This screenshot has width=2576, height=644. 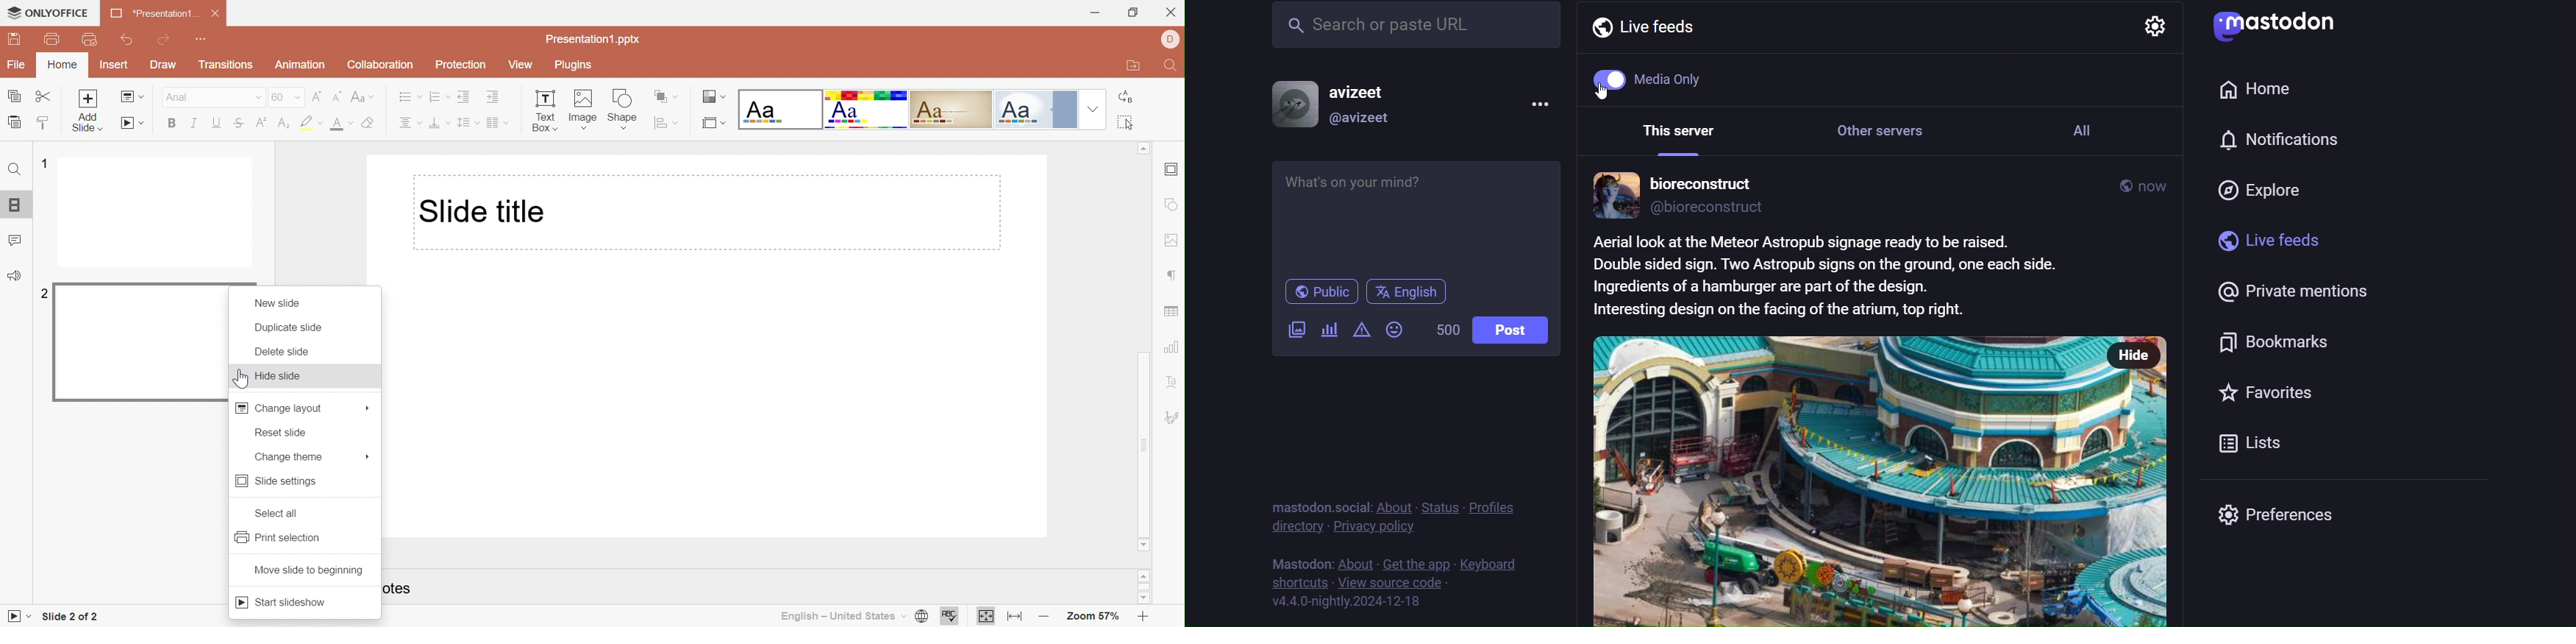 I want to click on Paste, so click(x=14, y=123).